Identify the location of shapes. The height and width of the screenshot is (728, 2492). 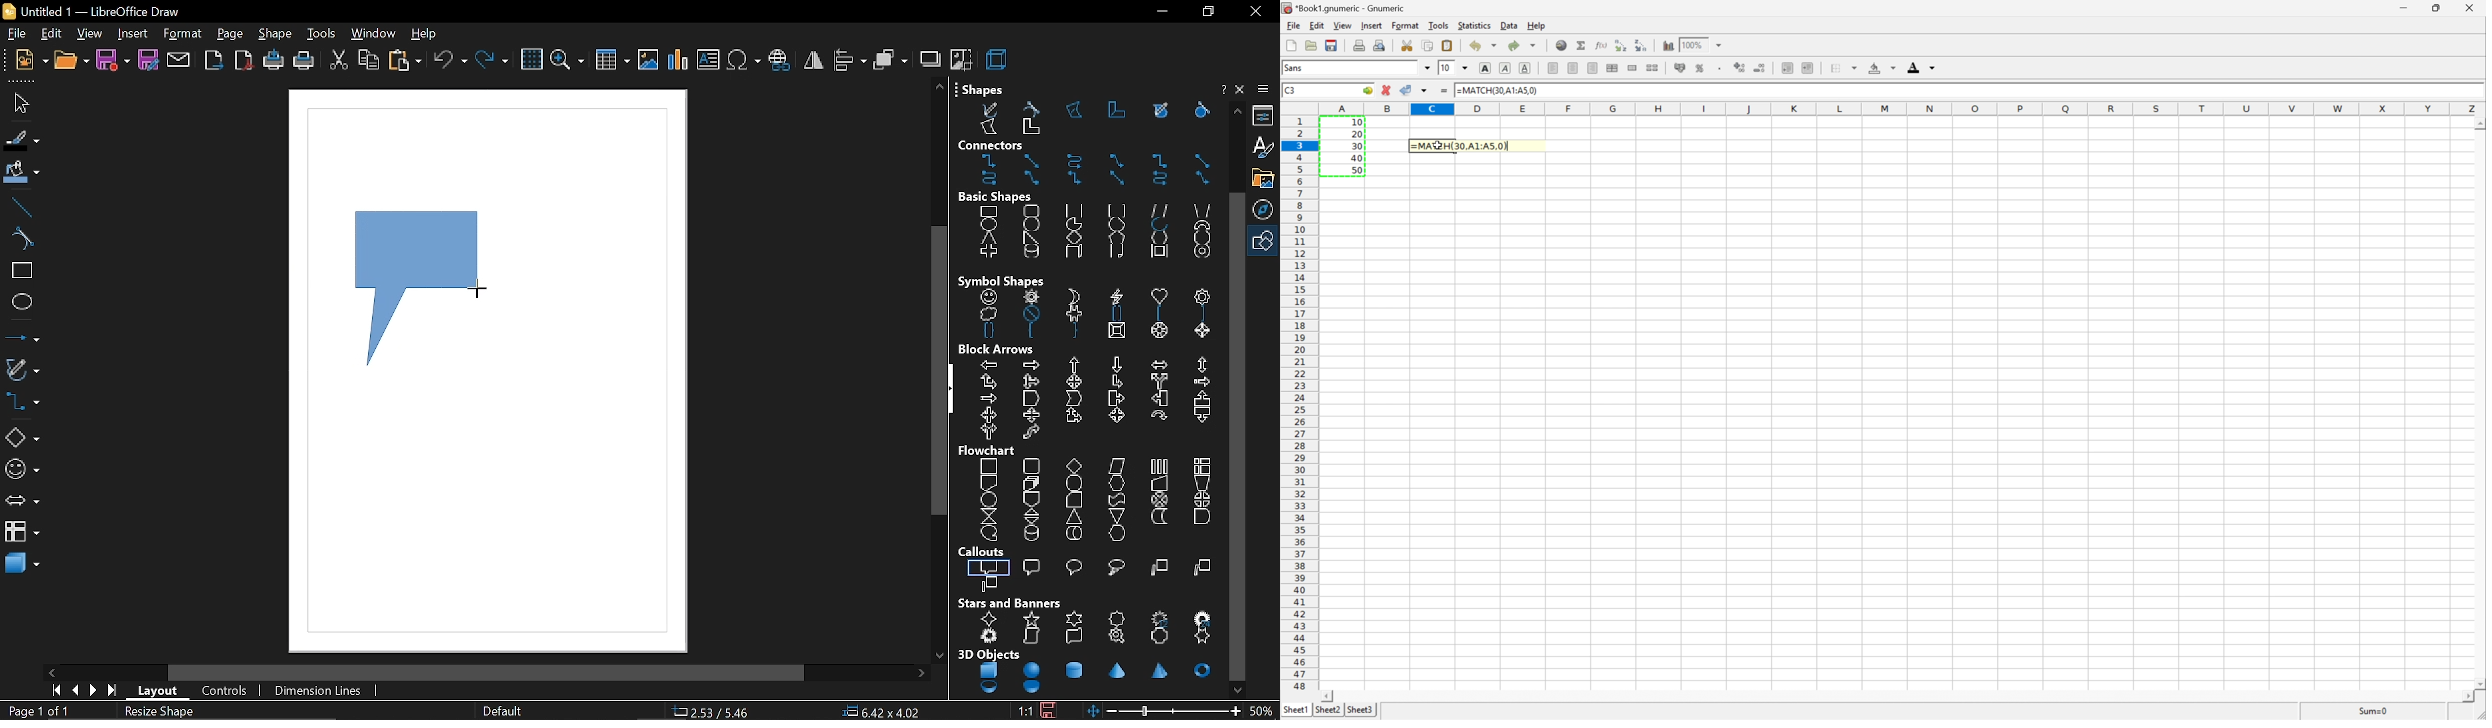
(982, 88).